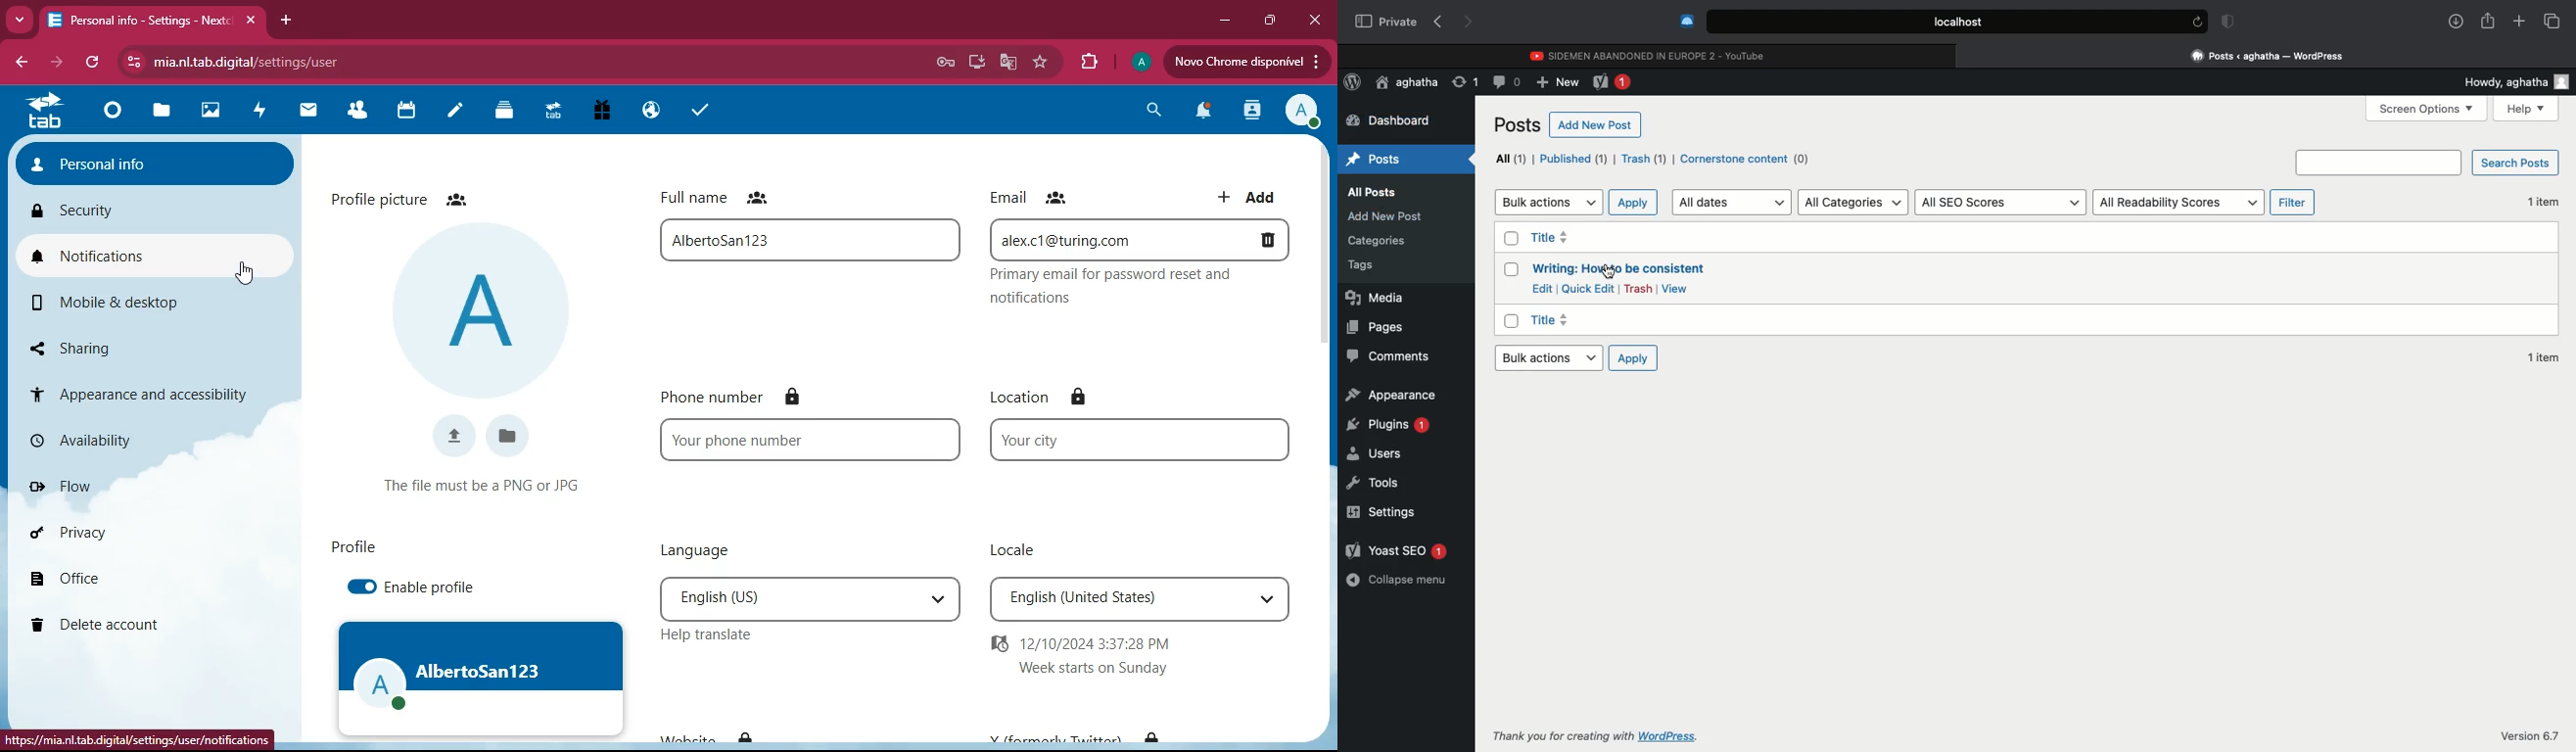  I want to click on phone number, so click(811, 439).